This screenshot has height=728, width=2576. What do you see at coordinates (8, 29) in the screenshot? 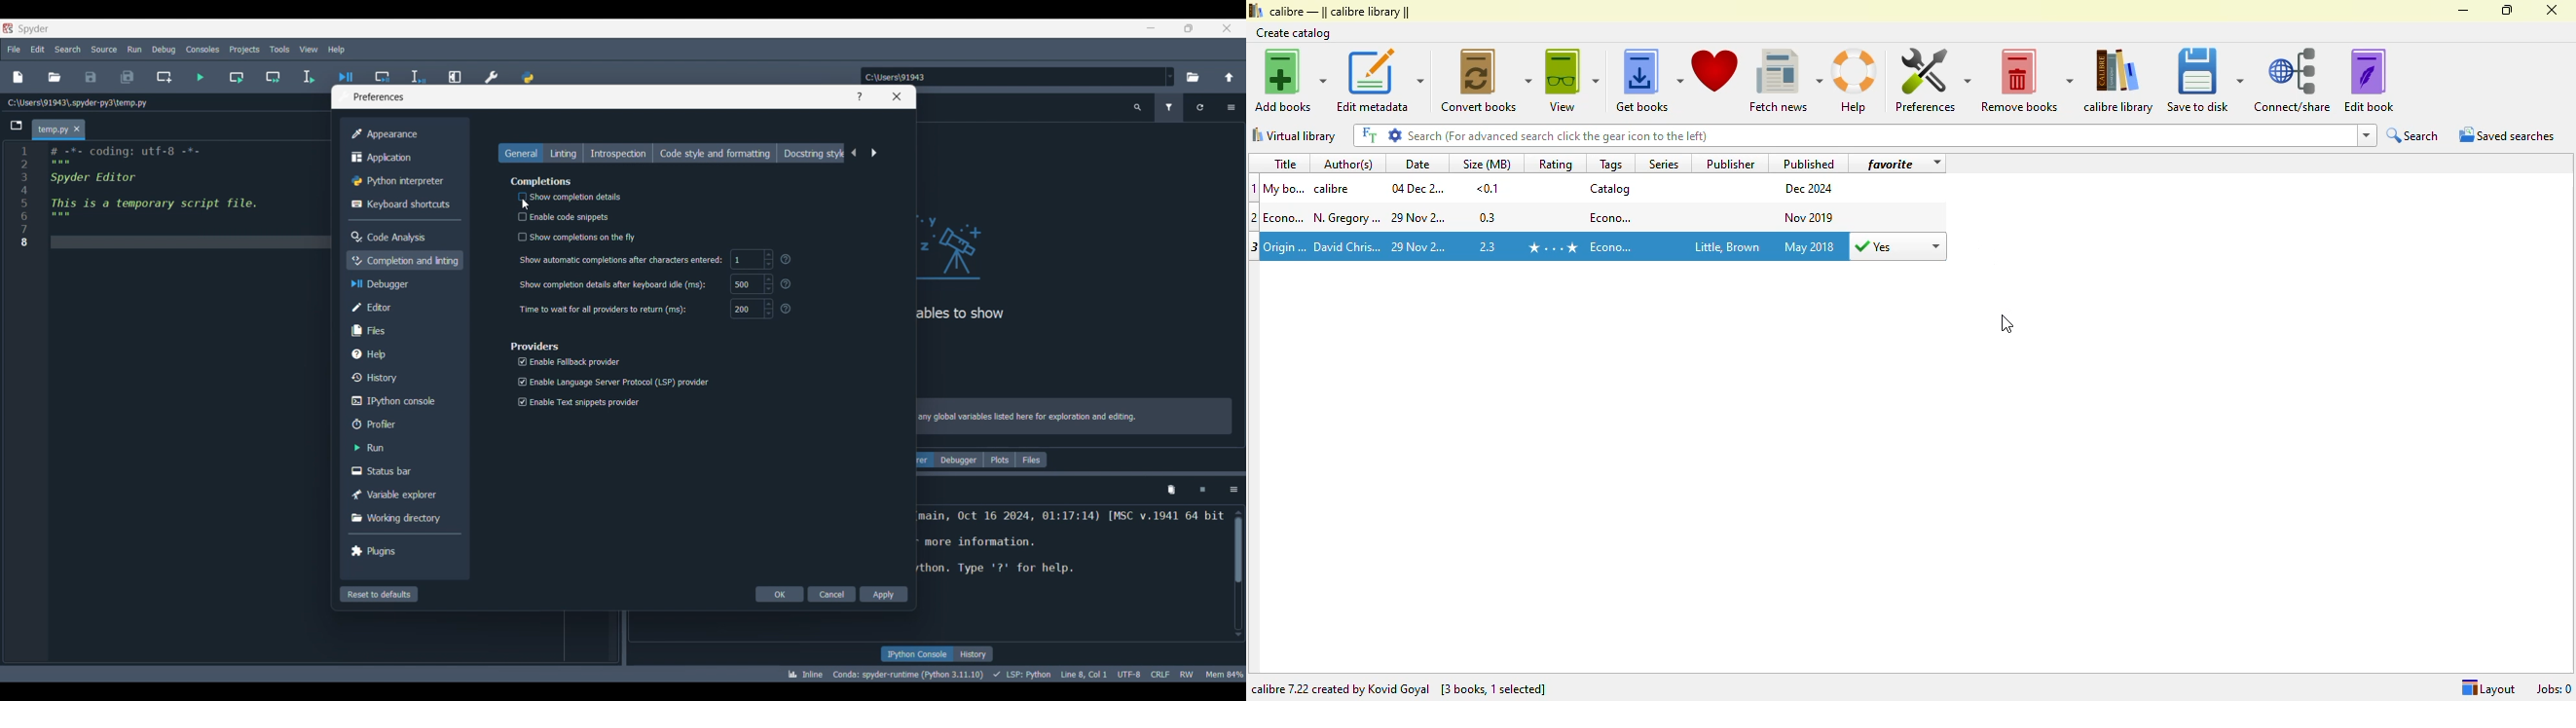
I see `Software logo` at bounding box center [8, 29].